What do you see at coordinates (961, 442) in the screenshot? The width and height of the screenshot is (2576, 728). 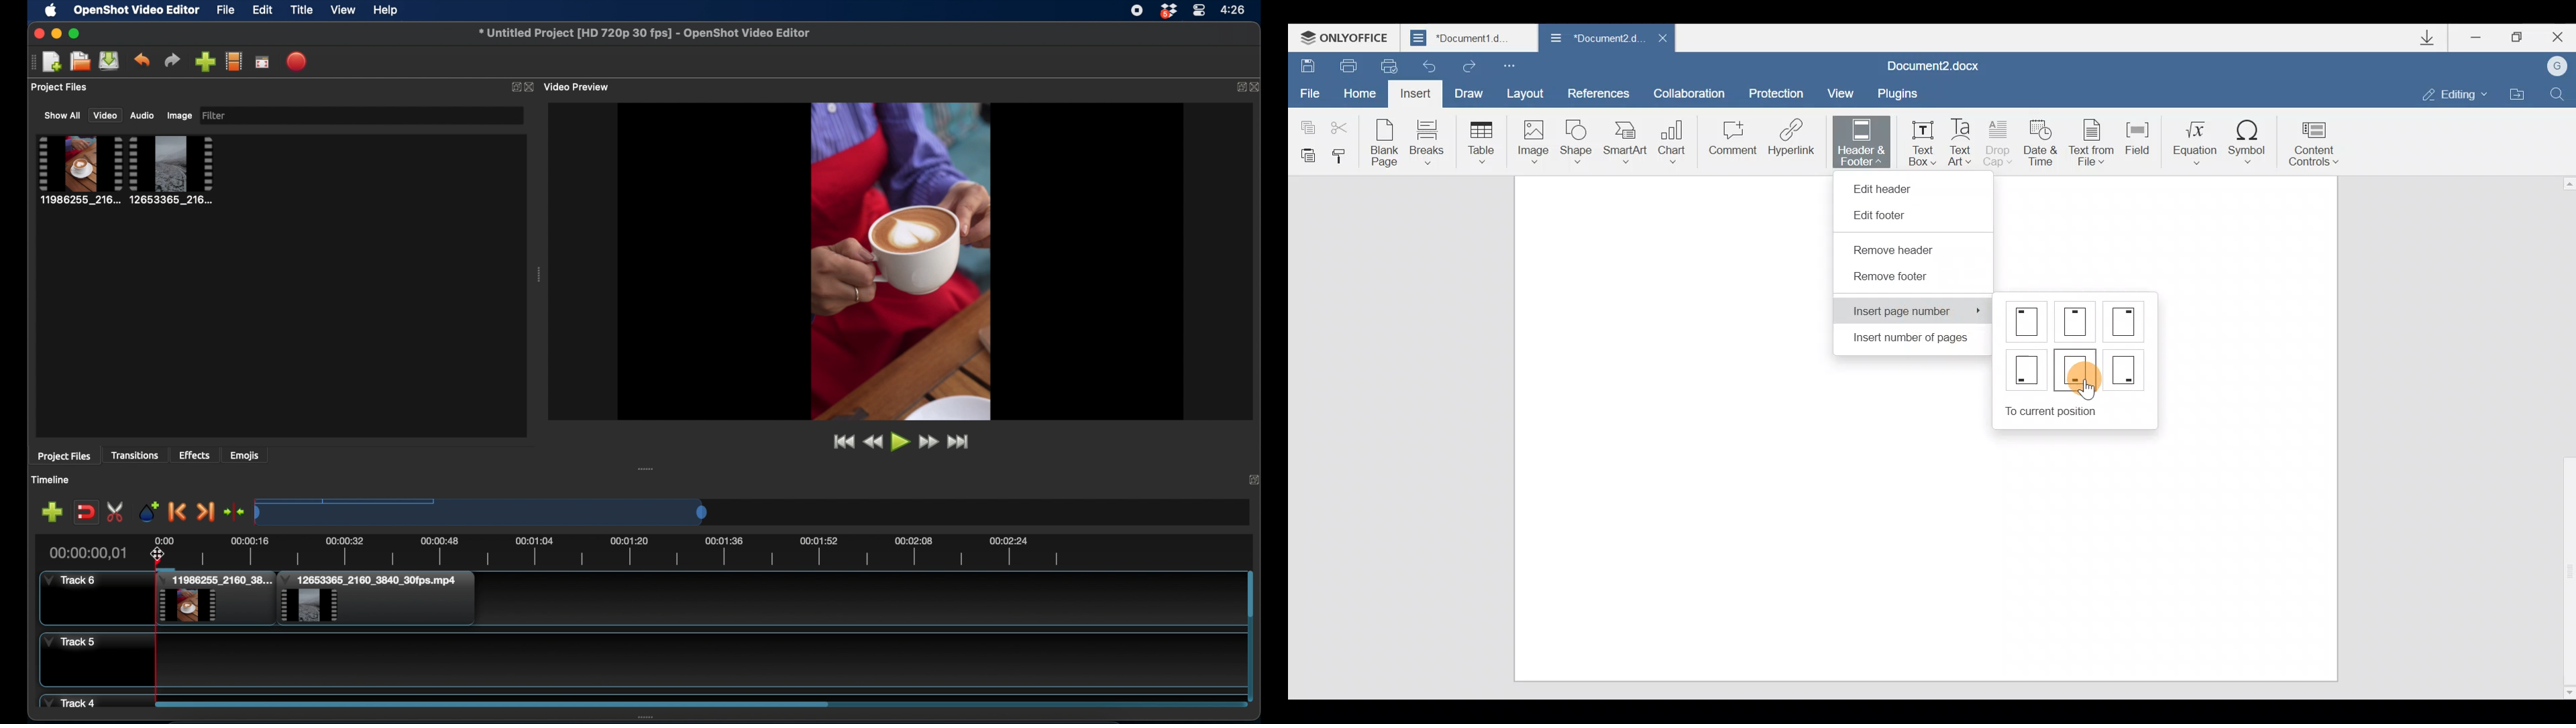 I see `jump to end` at bounding box center [961, 442].